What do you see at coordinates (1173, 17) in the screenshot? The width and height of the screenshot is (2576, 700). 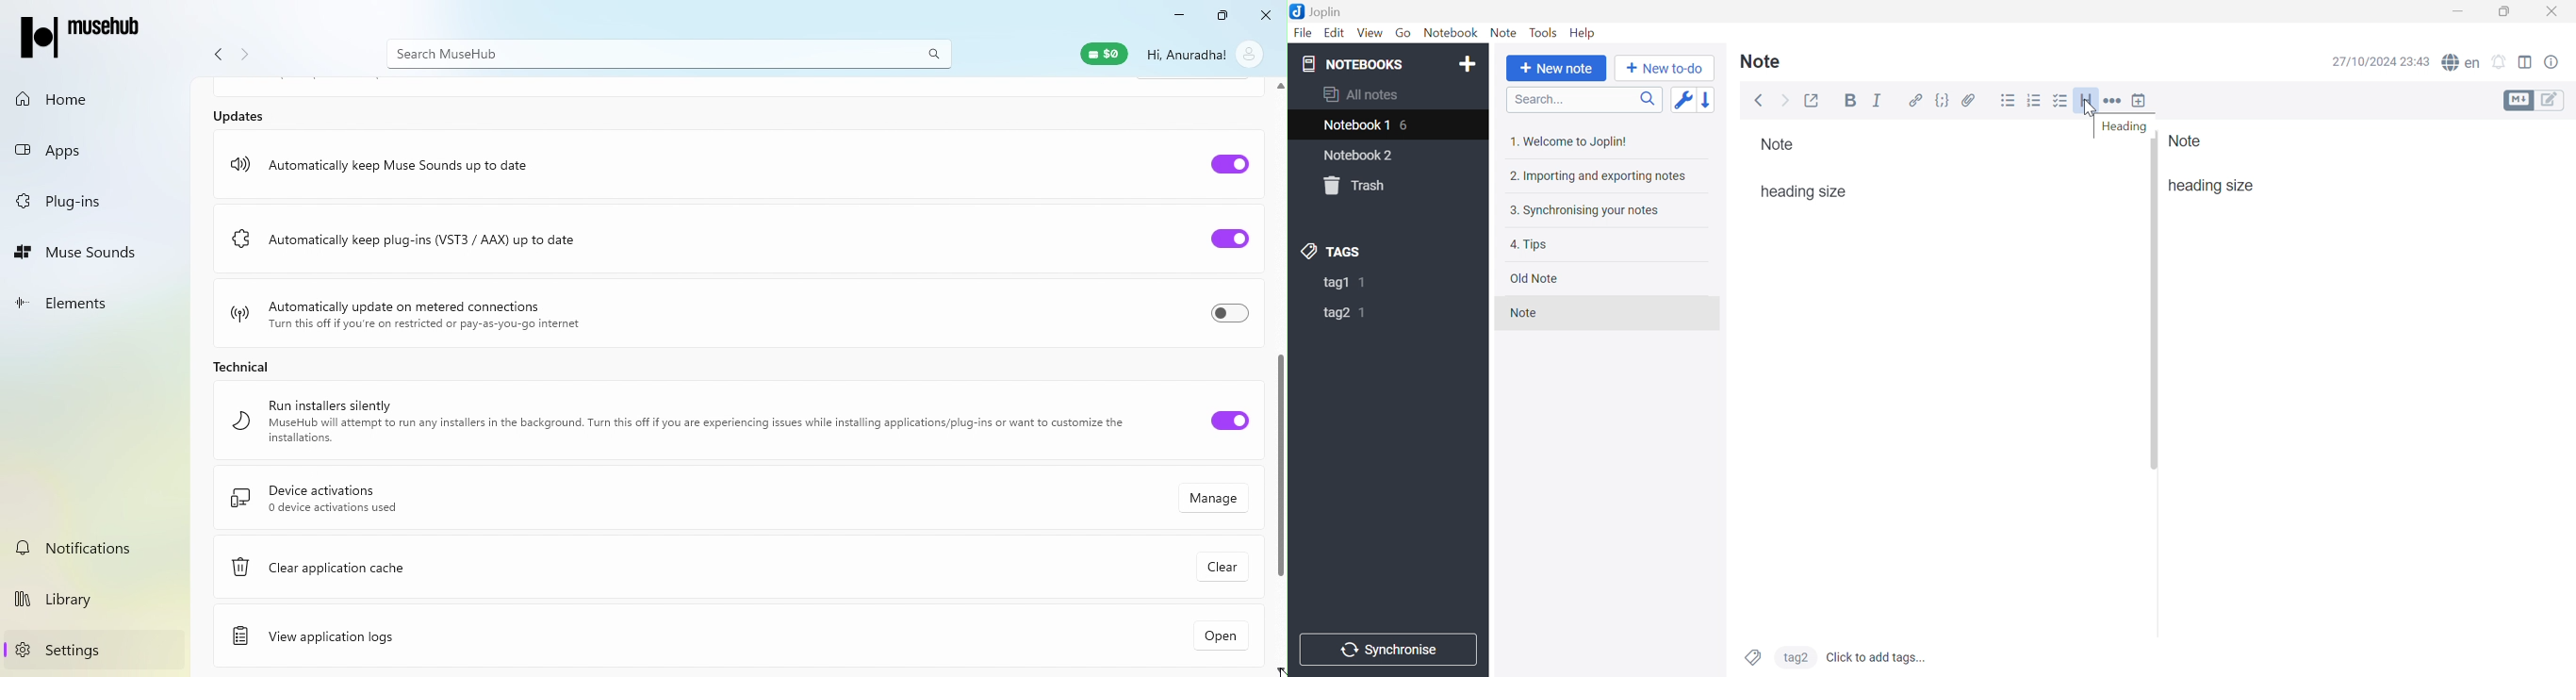 I see `Minimize` at bounding box center [1173, 17].